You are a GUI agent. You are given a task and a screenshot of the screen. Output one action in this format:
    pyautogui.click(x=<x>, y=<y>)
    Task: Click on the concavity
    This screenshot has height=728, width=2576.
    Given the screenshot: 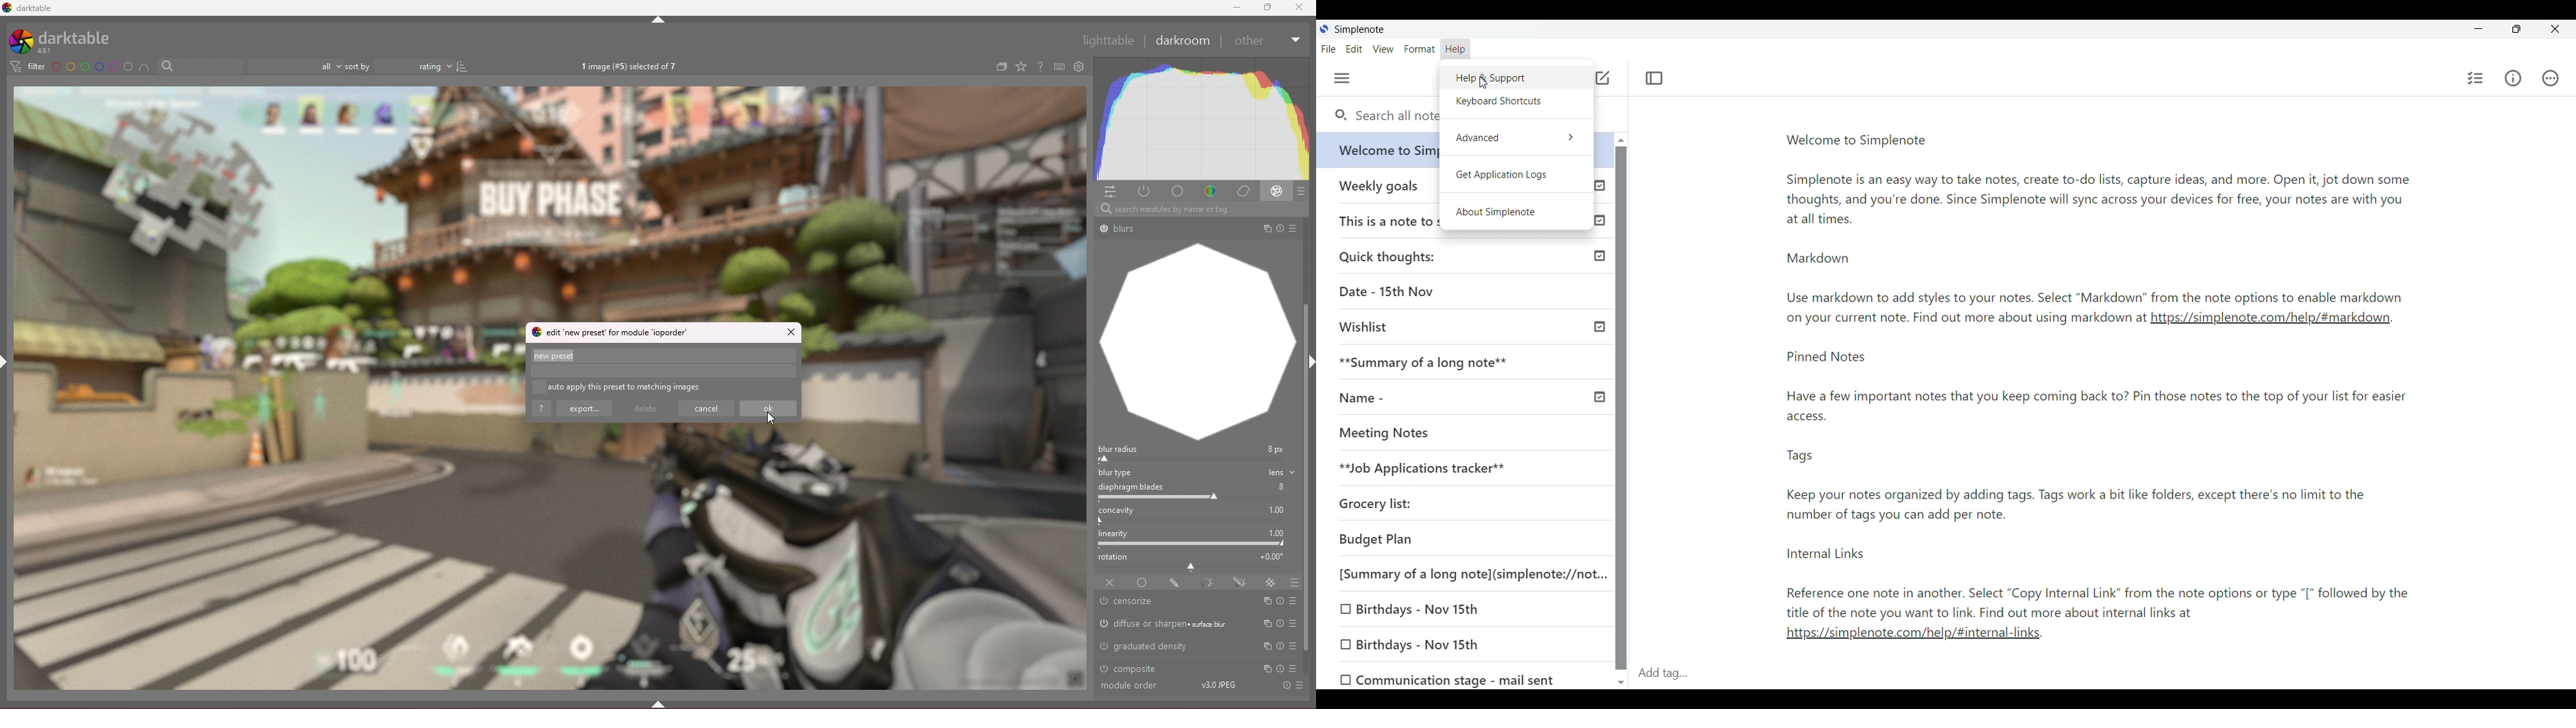 What is the action you would take?
    pyautogui.click(x=1197, y=515)
    